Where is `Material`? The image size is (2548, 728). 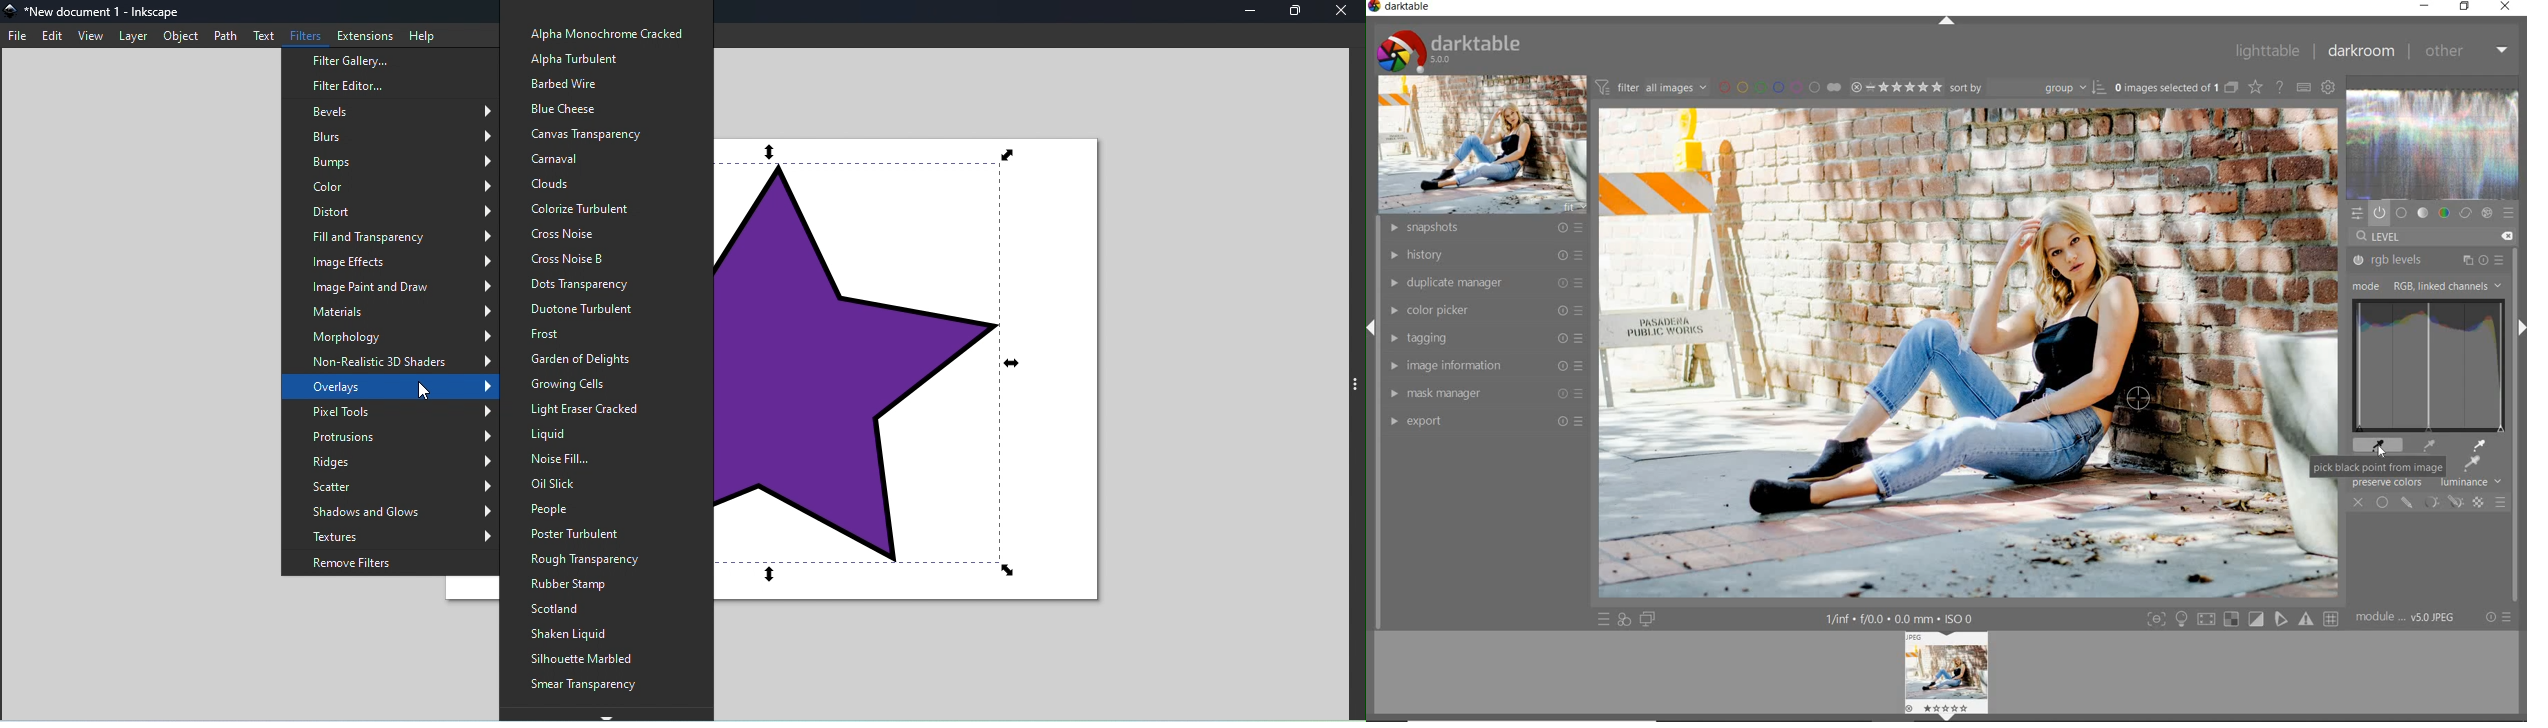
Material is located at coordinates (403, 312).